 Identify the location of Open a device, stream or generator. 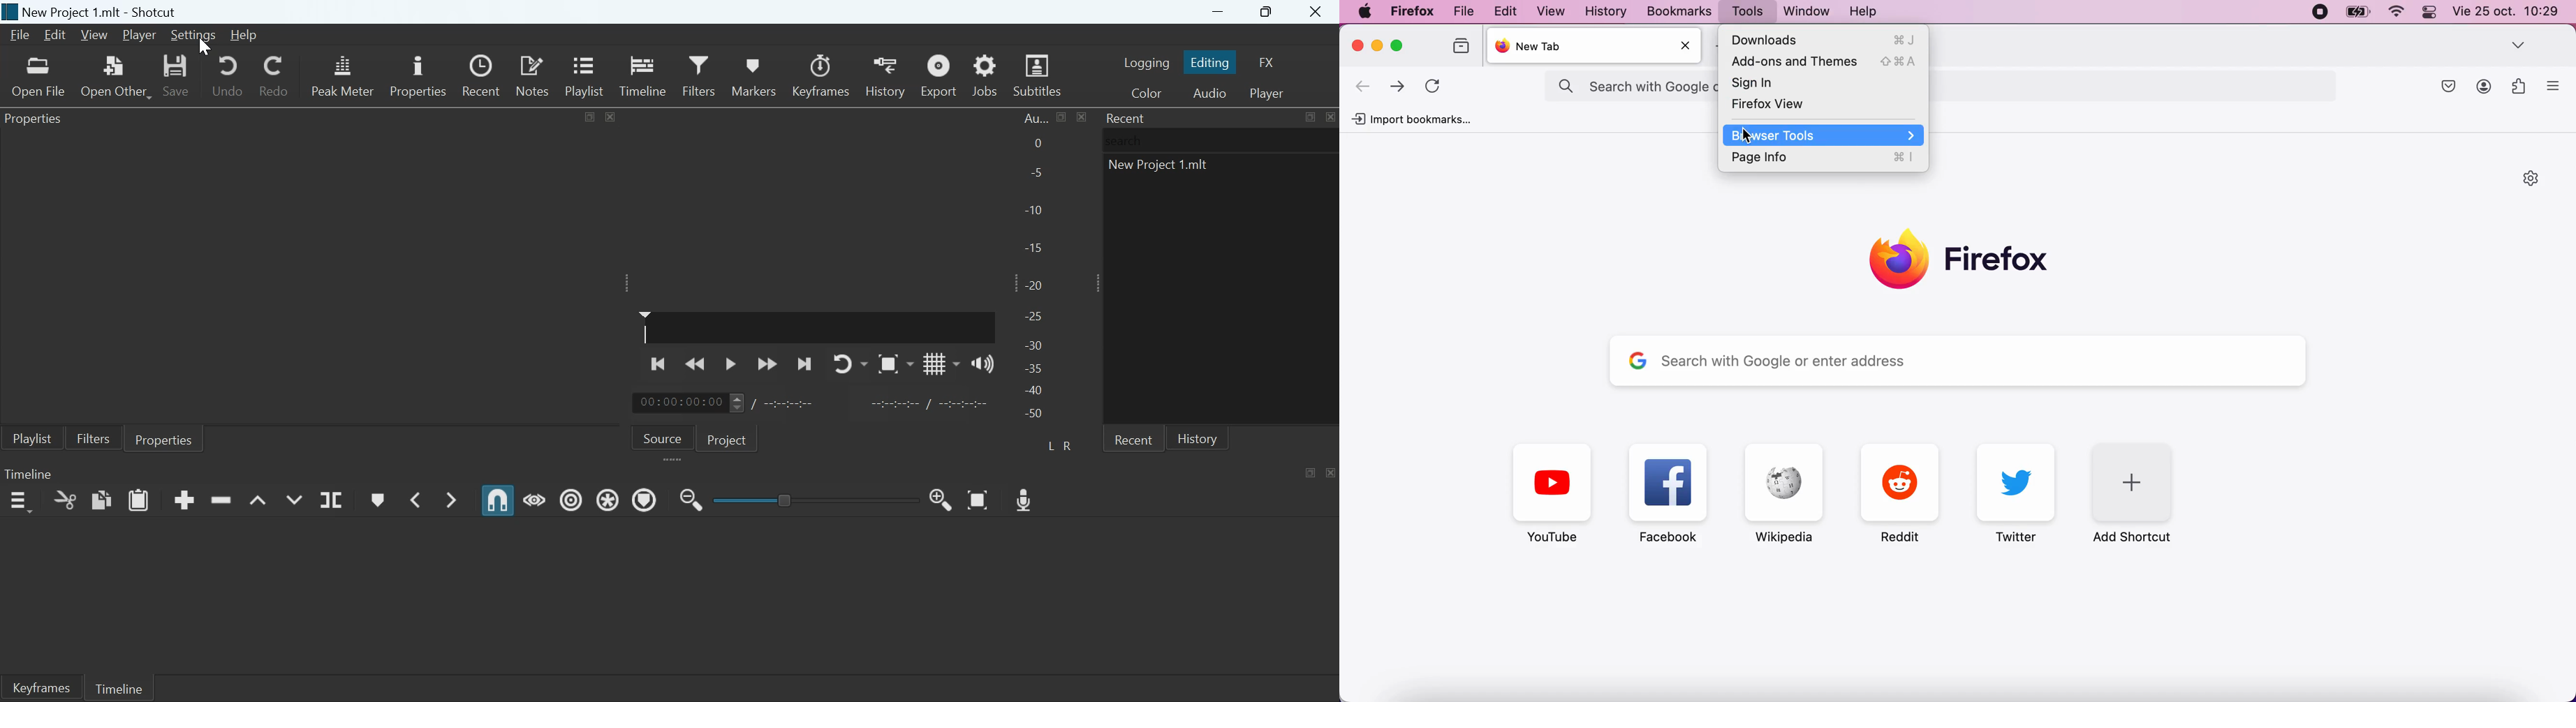
(116, 76).